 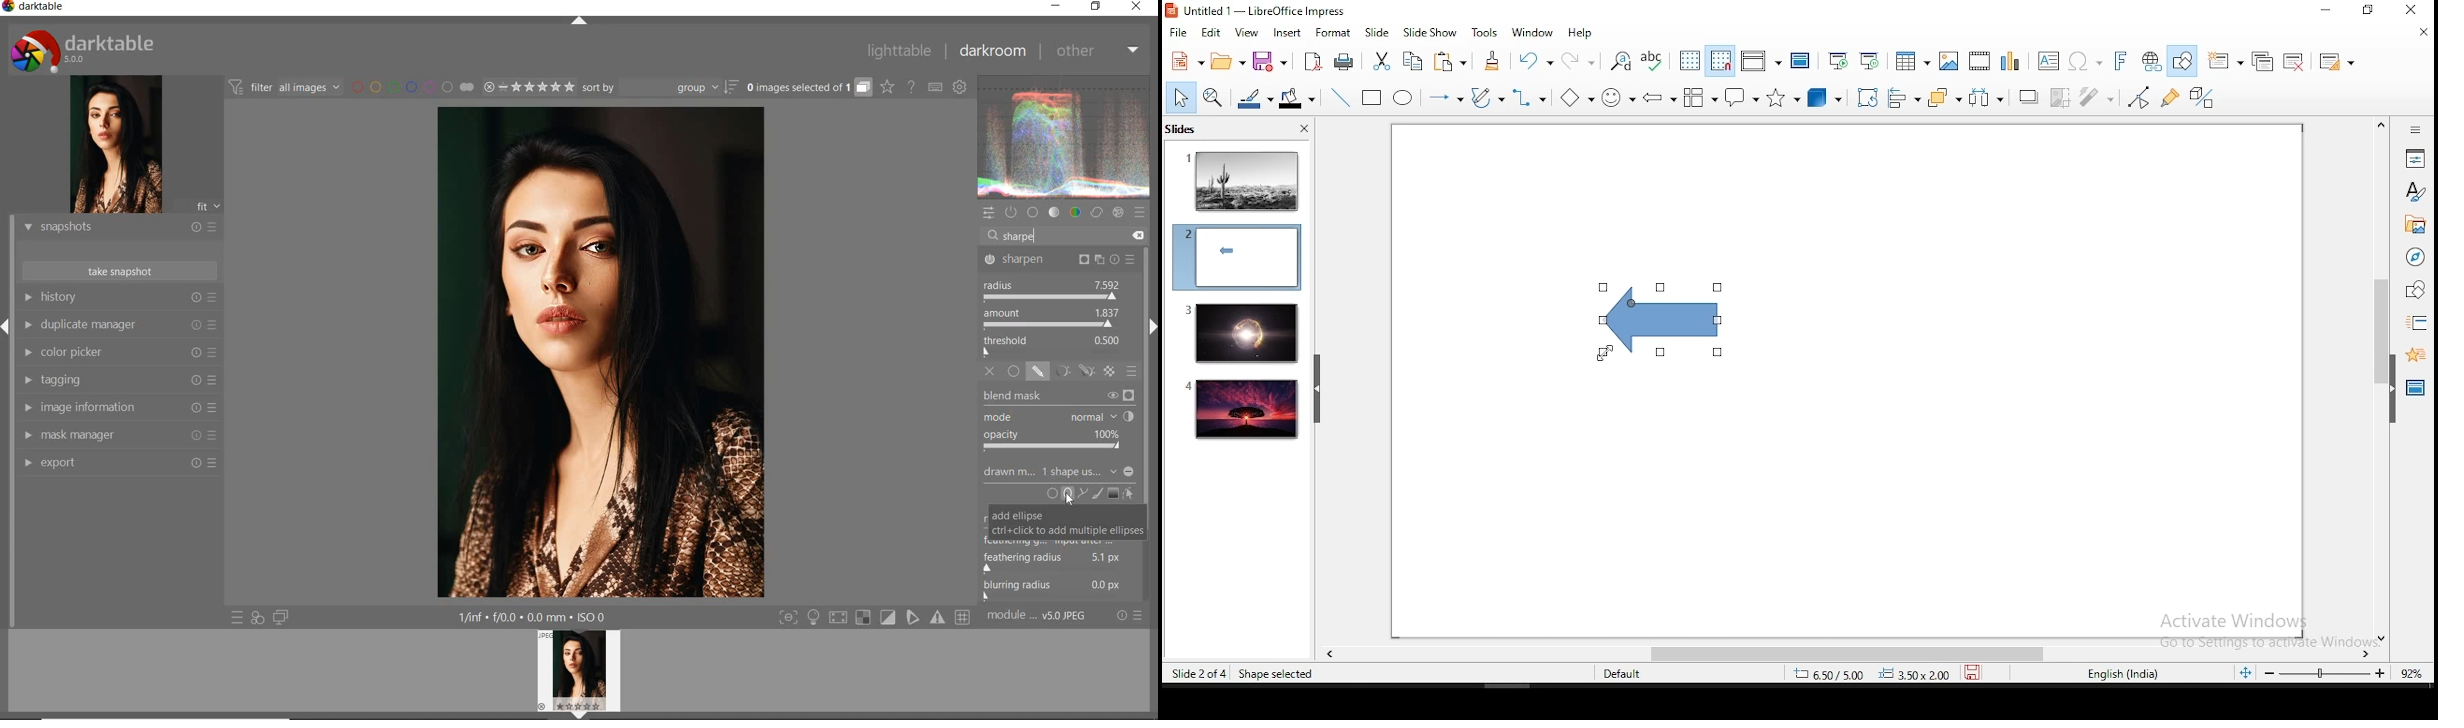 What do you see at coordinates (2139, 99) in the screenshot?
I see `toggle point edit mode` at bounding box center [2139, 99].